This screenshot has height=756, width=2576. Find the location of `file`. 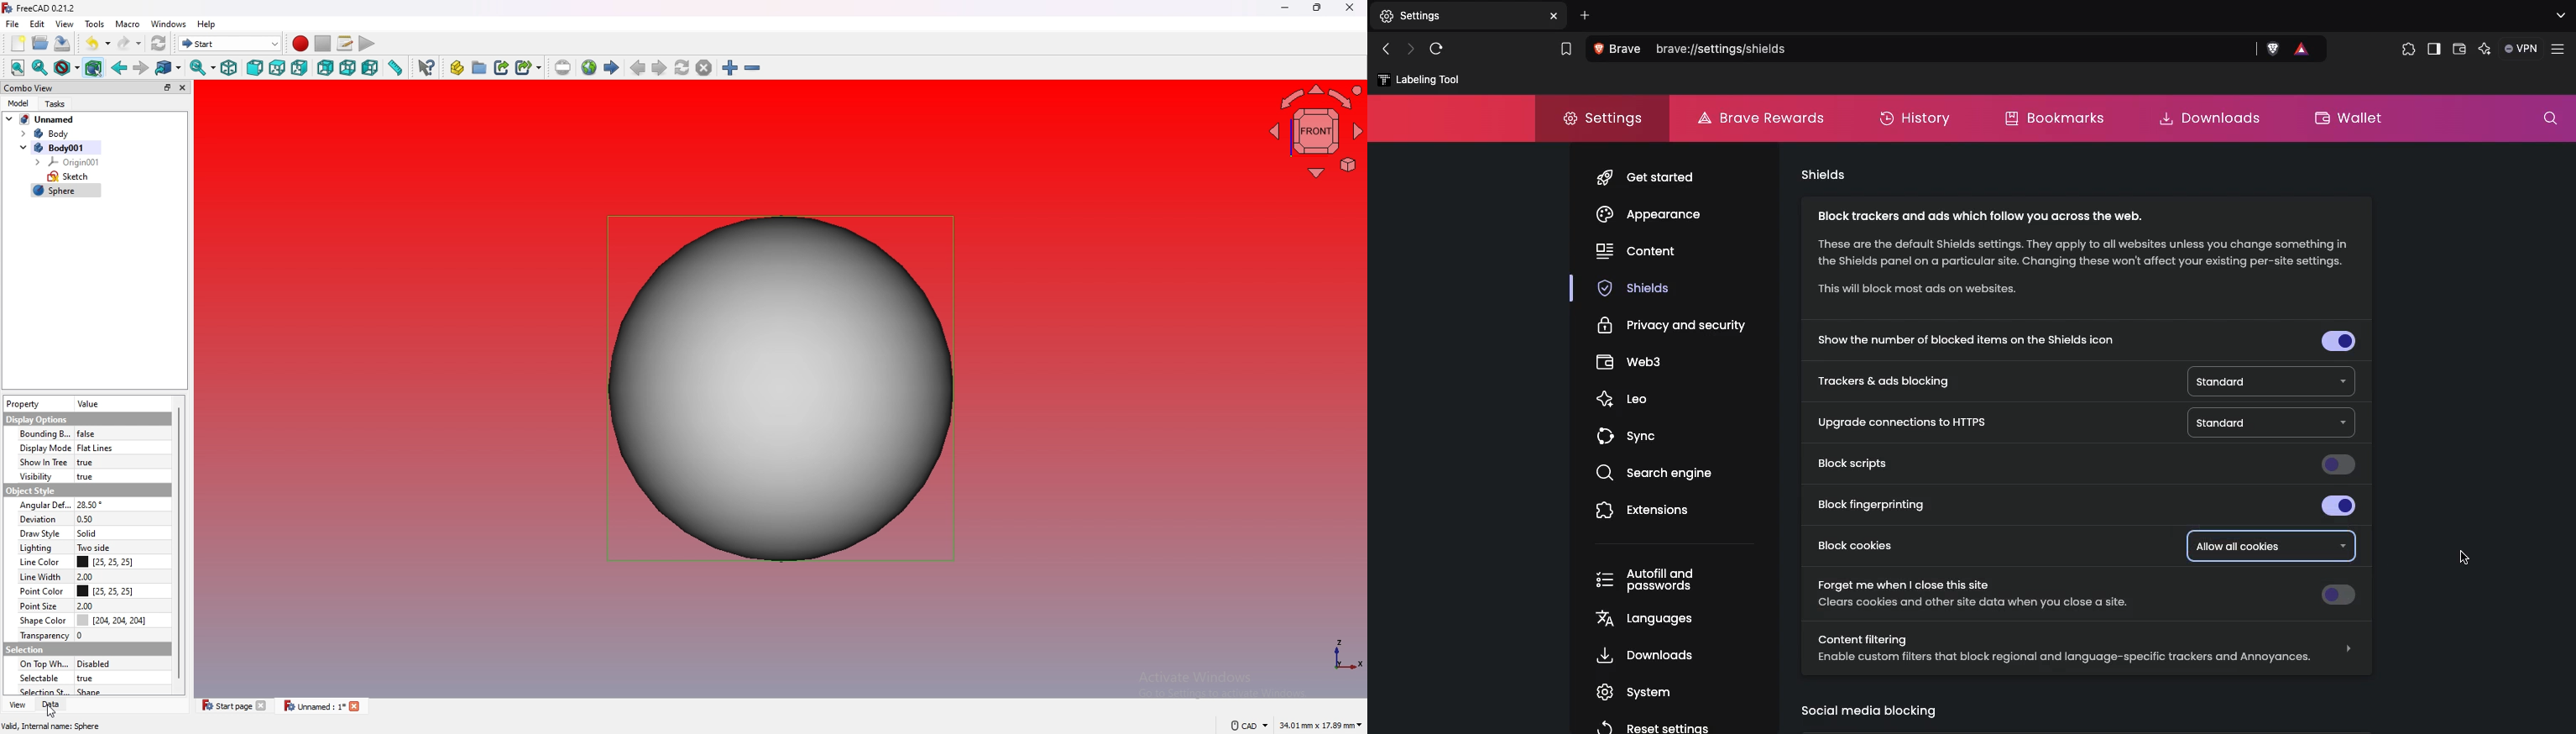

file is located at coordinates (13, 24).